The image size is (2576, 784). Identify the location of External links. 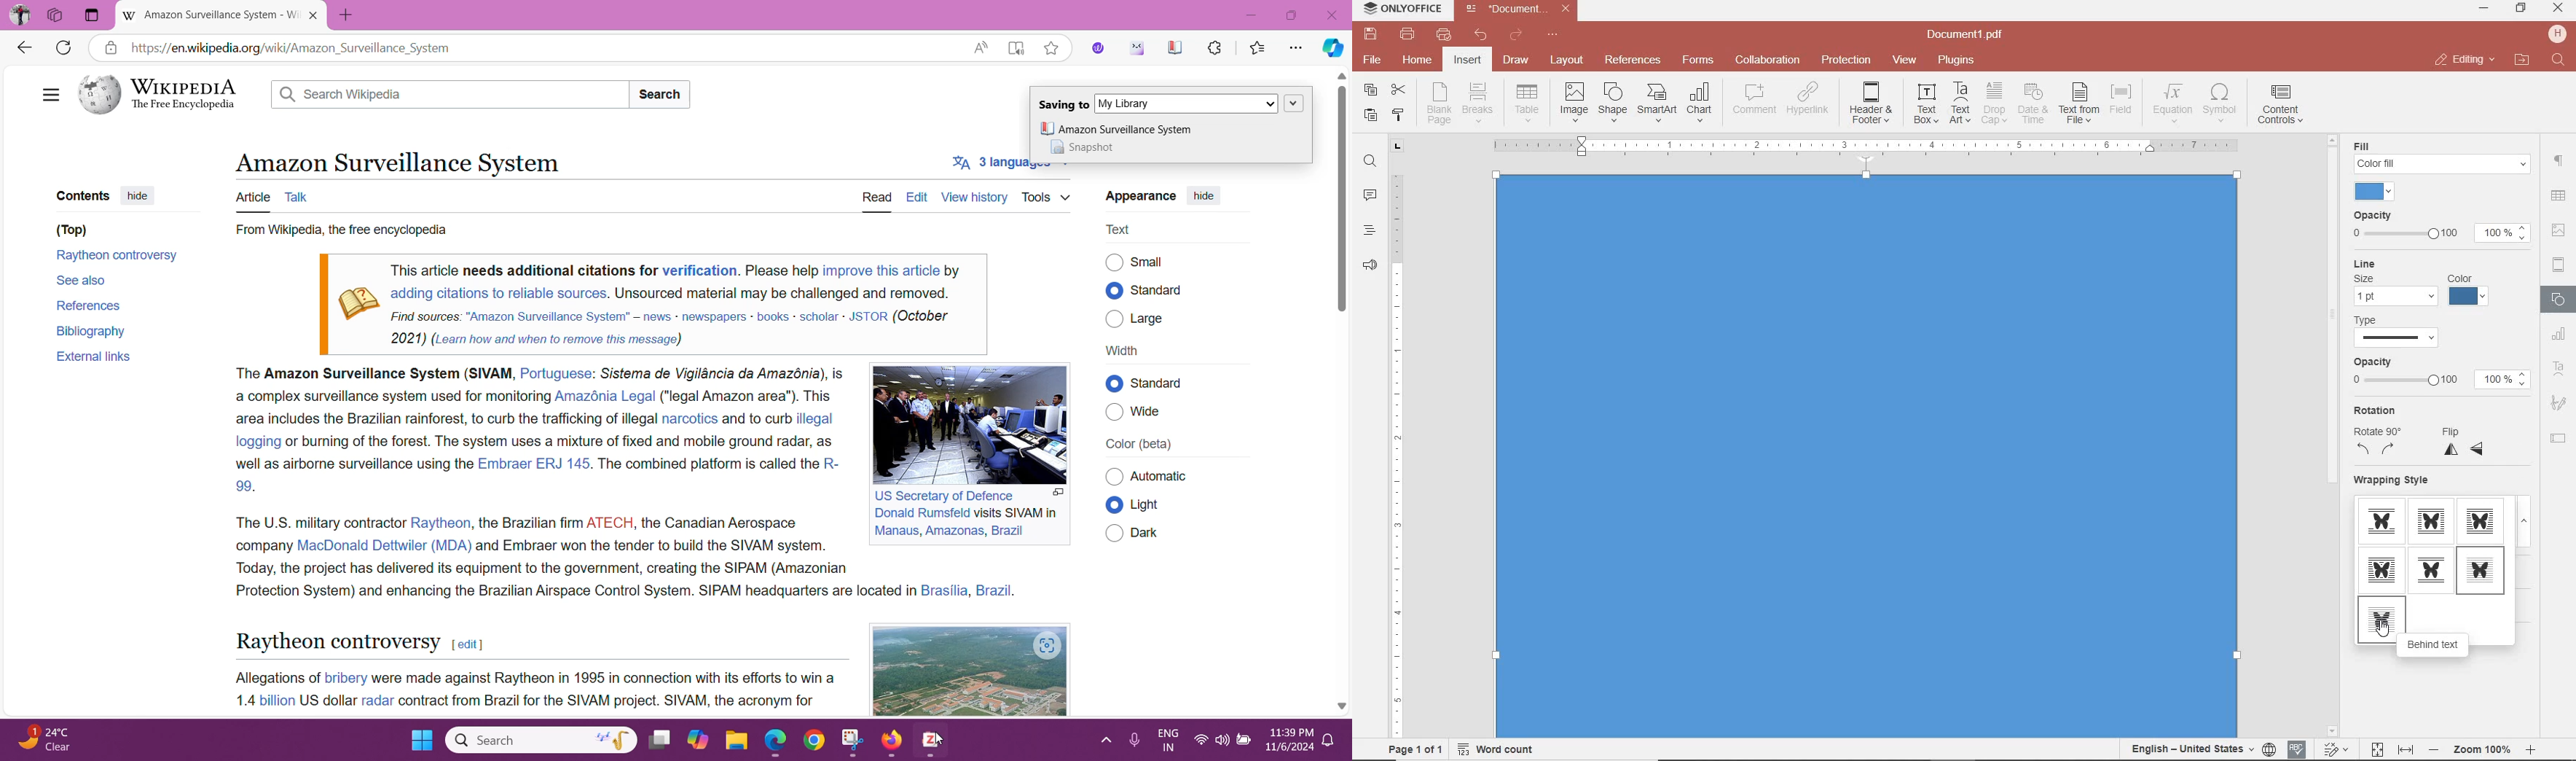
(93, 357).